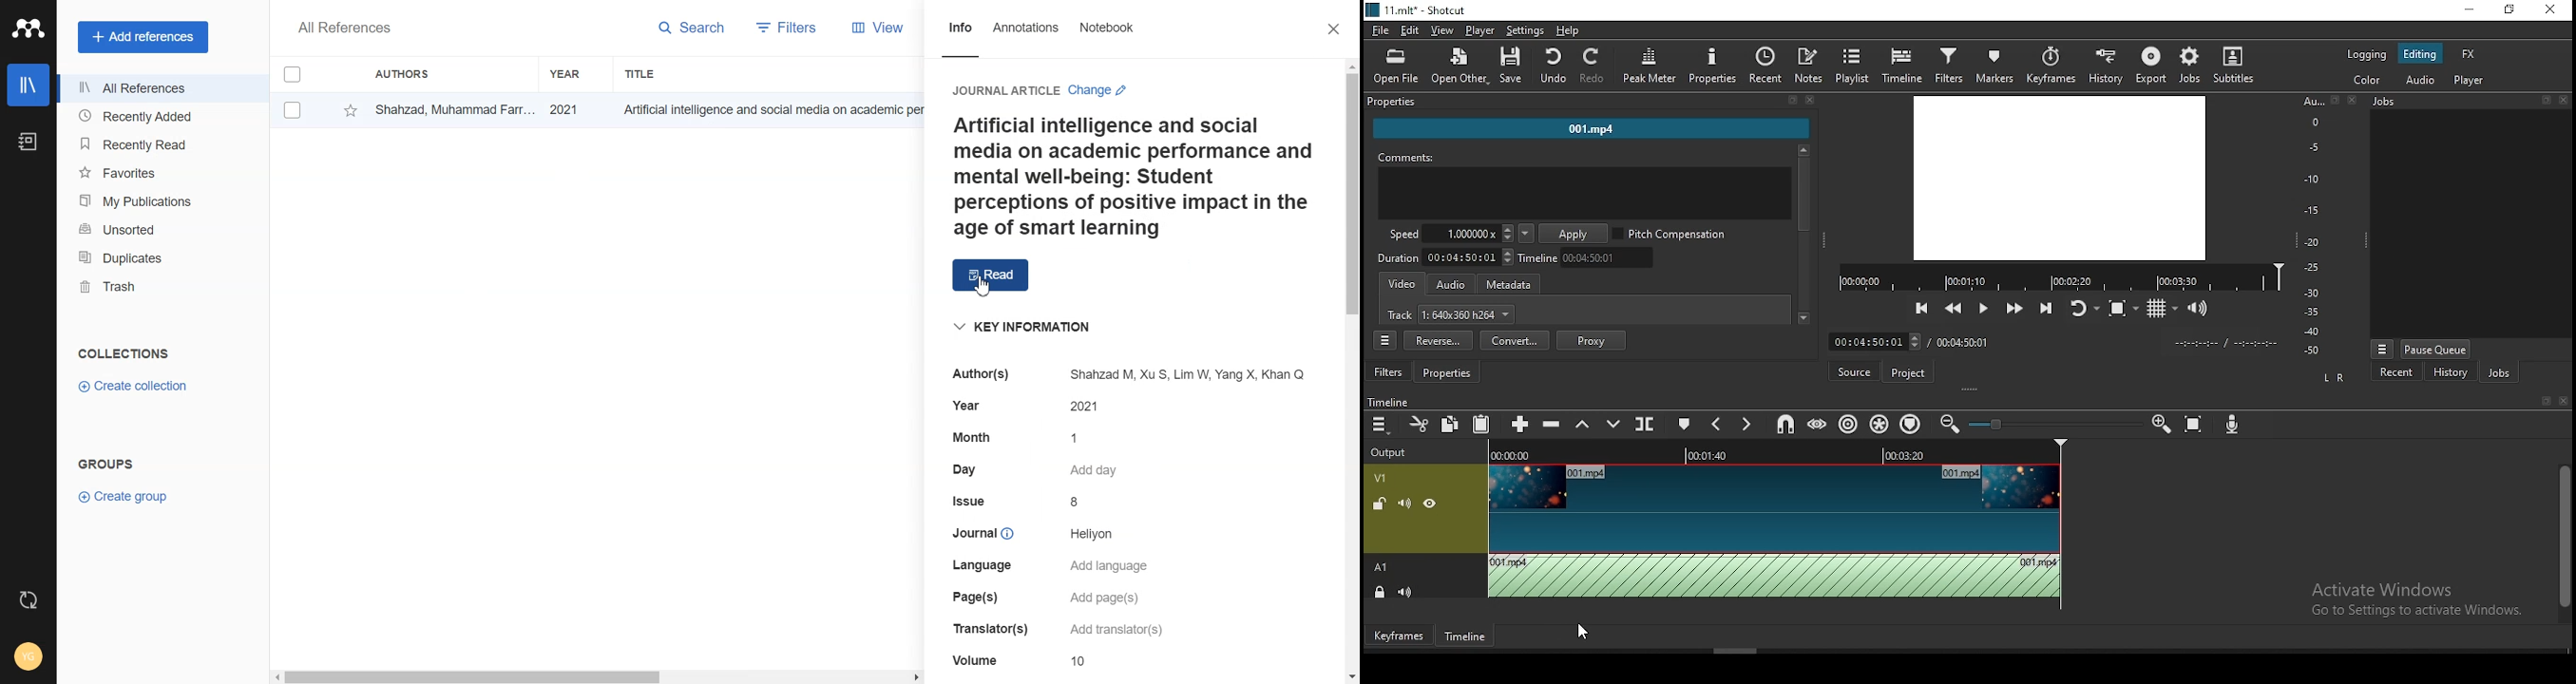 The image size is (2576, 700). I want to click on minimize, so click(2468, 10).